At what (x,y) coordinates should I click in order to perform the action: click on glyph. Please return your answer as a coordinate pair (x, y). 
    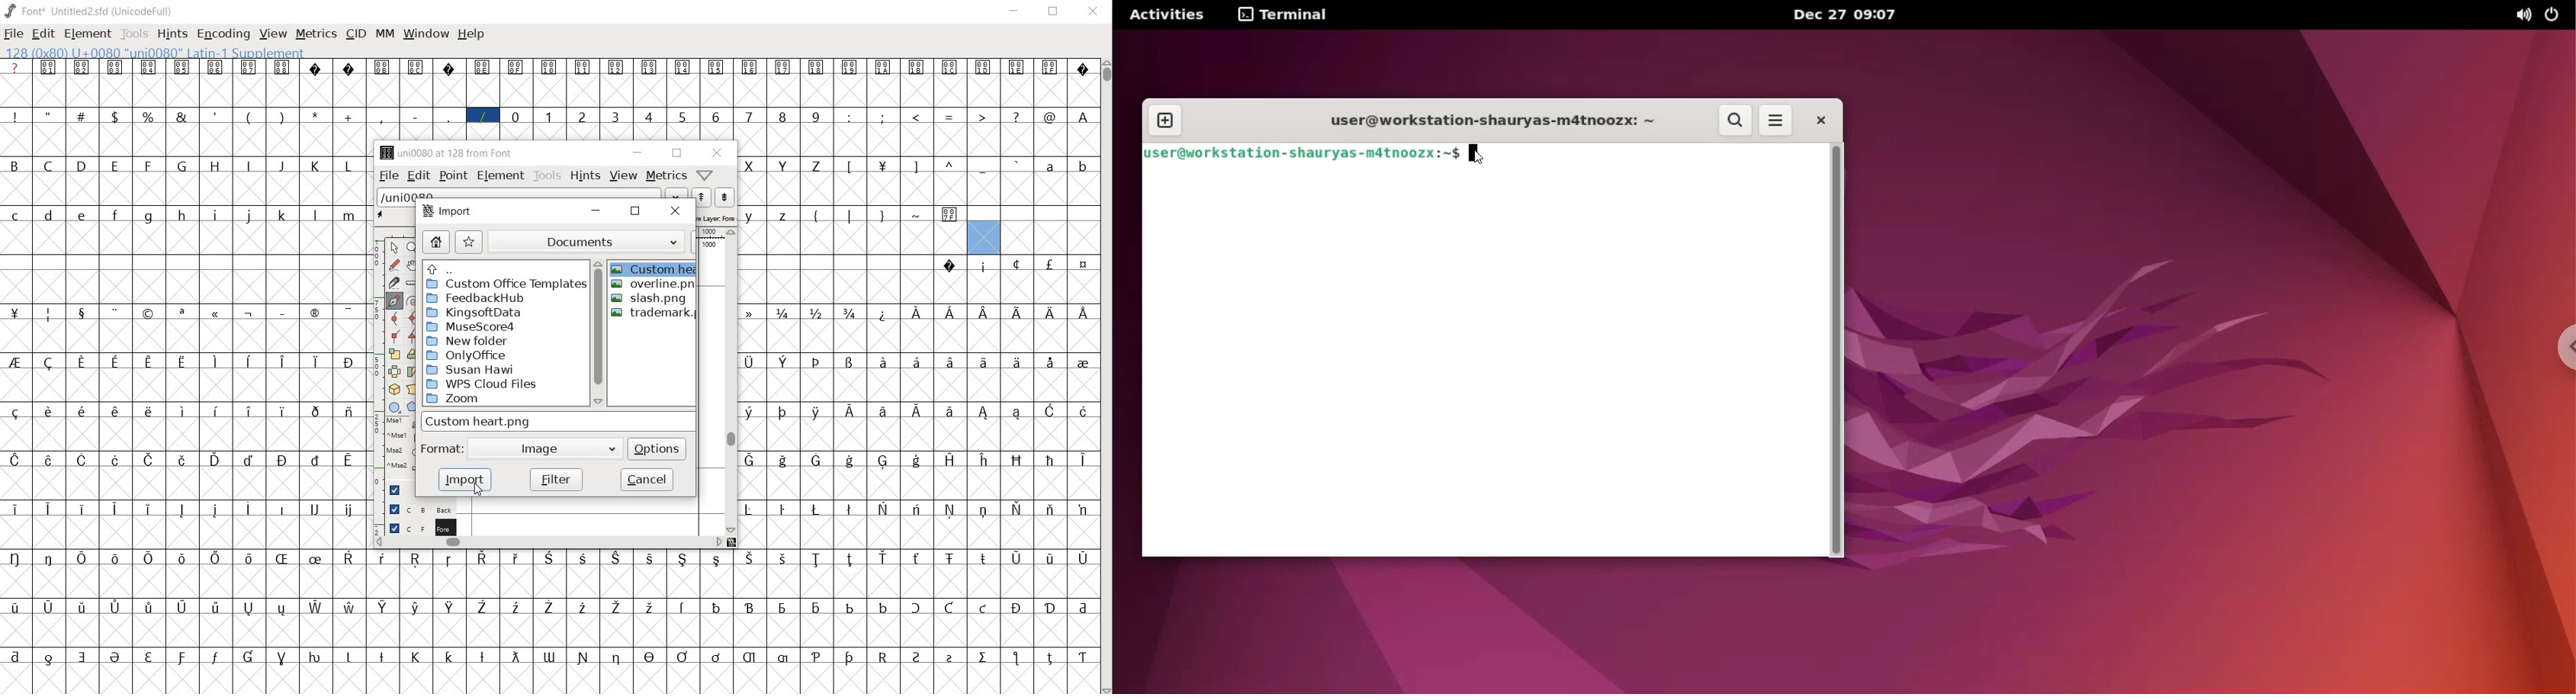
    Looking at the image, I should click on (1017, 264).